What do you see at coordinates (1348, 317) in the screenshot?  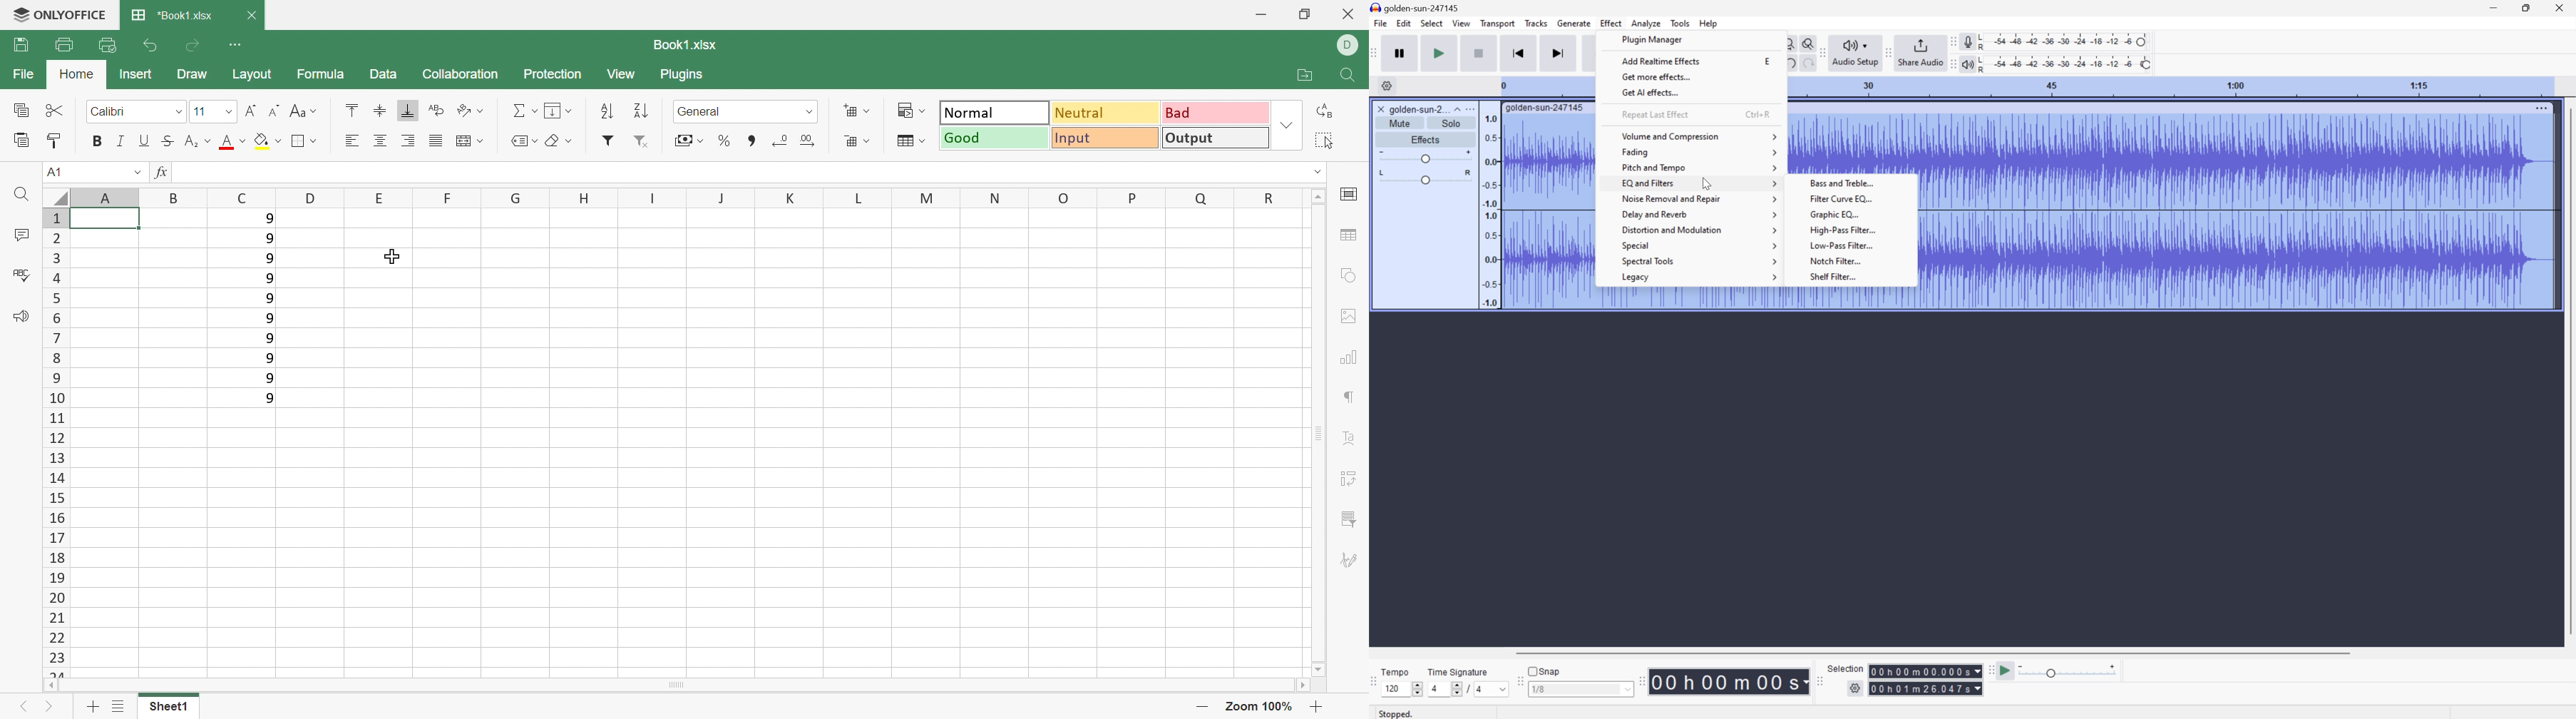 I see `Image settings` at bounding box center [1348, 317].